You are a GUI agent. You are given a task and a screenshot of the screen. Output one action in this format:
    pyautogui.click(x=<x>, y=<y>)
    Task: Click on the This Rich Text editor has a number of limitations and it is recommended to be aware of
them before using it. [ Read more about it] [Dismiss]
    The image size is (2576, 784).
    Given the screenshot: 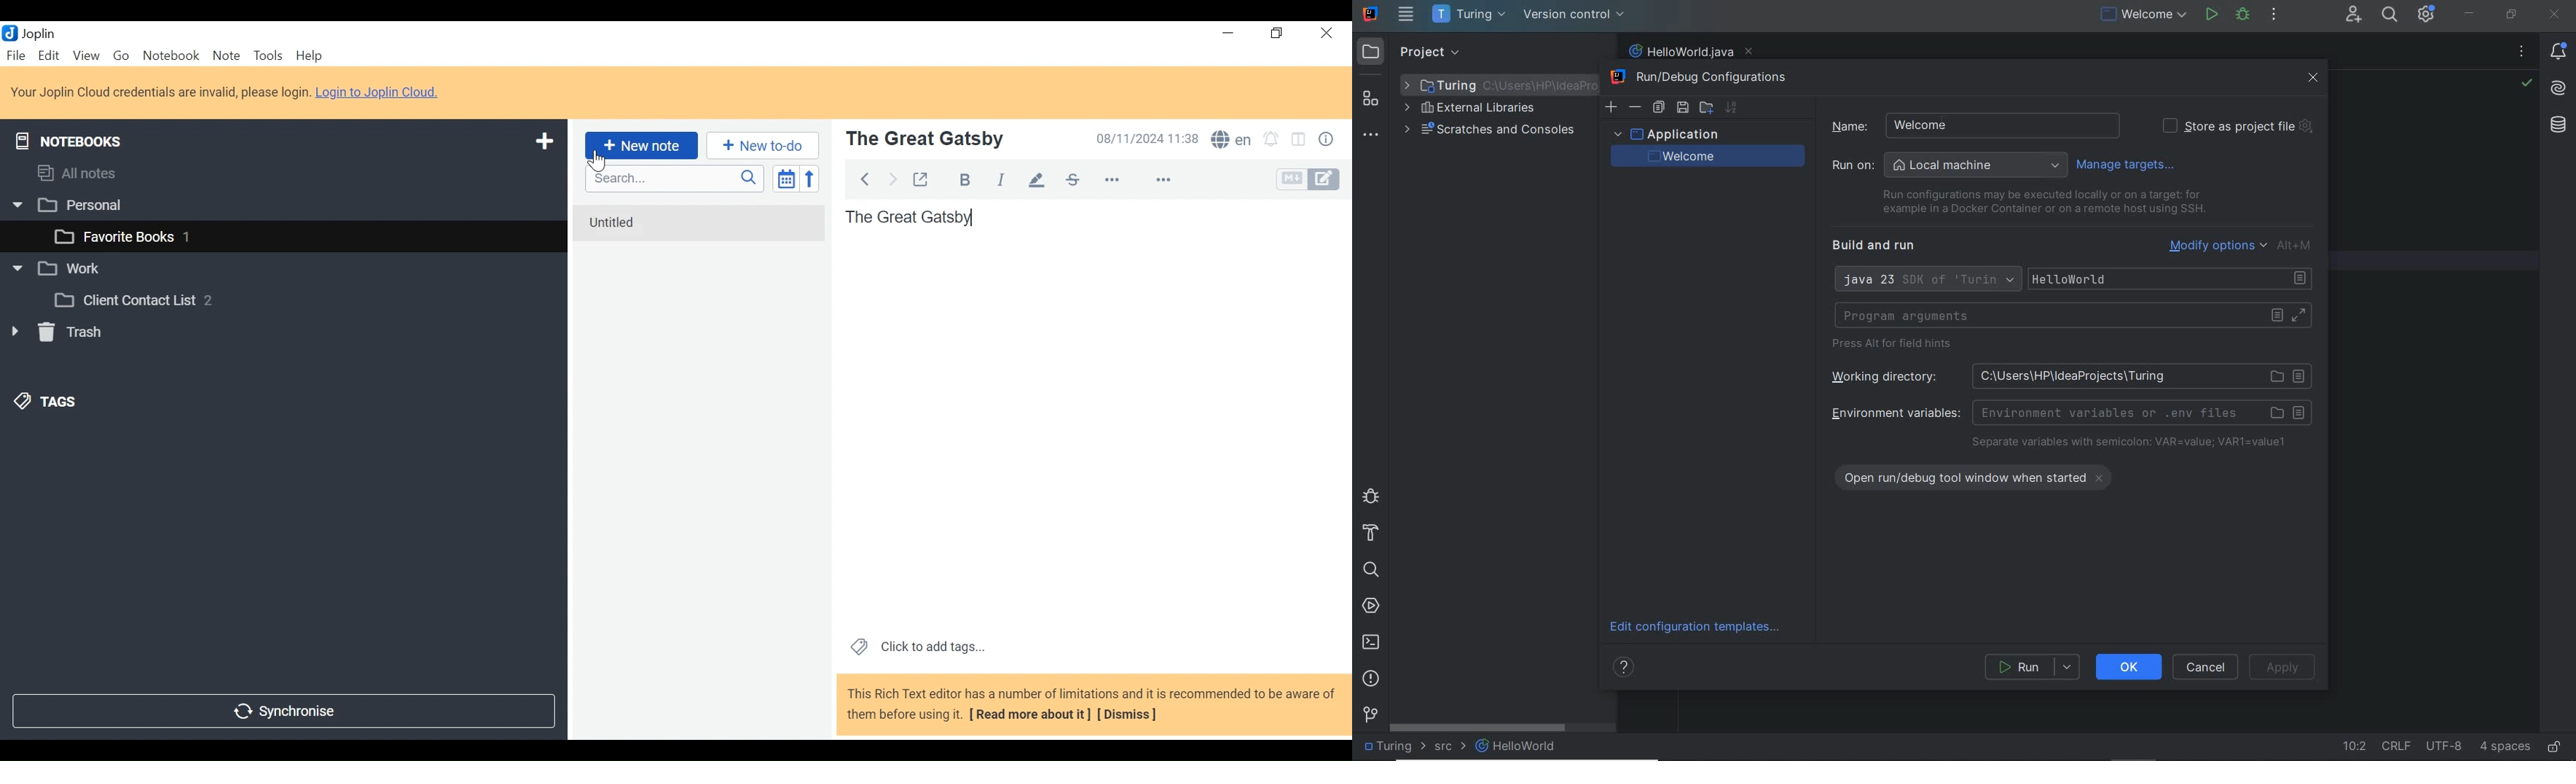 What is the action you would take?
    pyautogui.click(x=1092, y=705)
    